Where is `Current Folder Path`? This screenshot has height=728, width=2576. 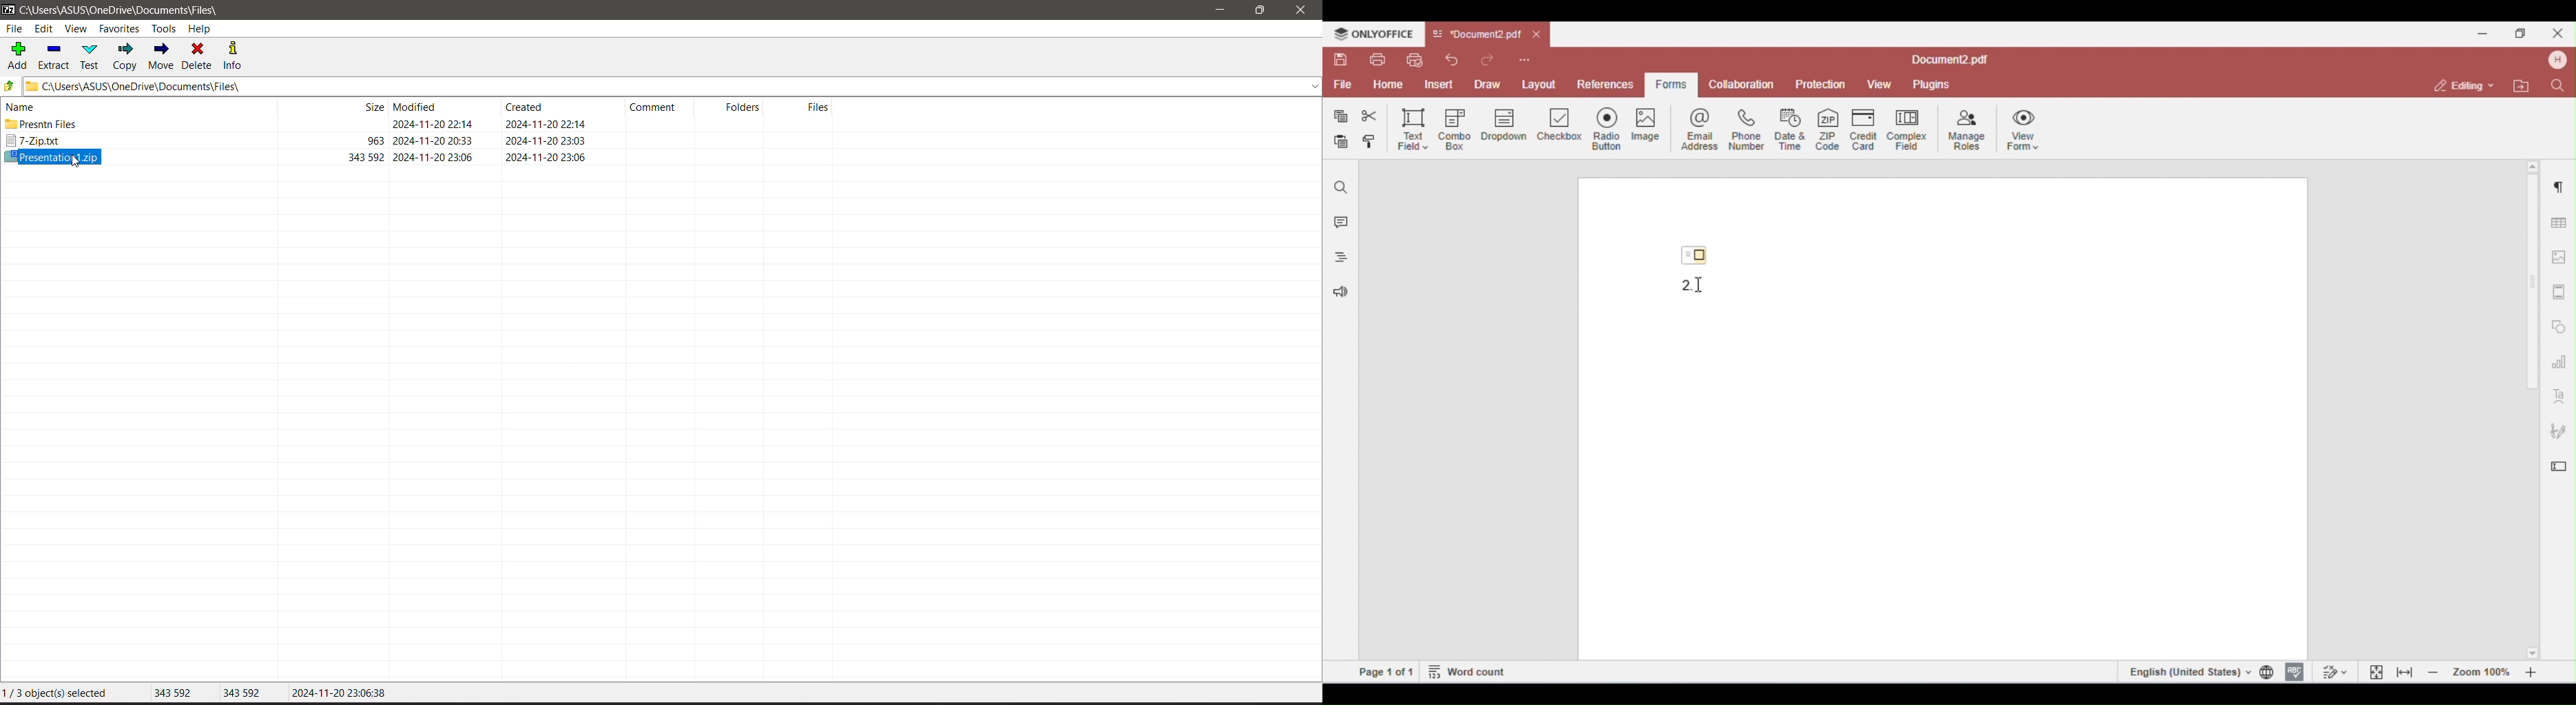 Current Folder Path is located at coordinates (129, 10).